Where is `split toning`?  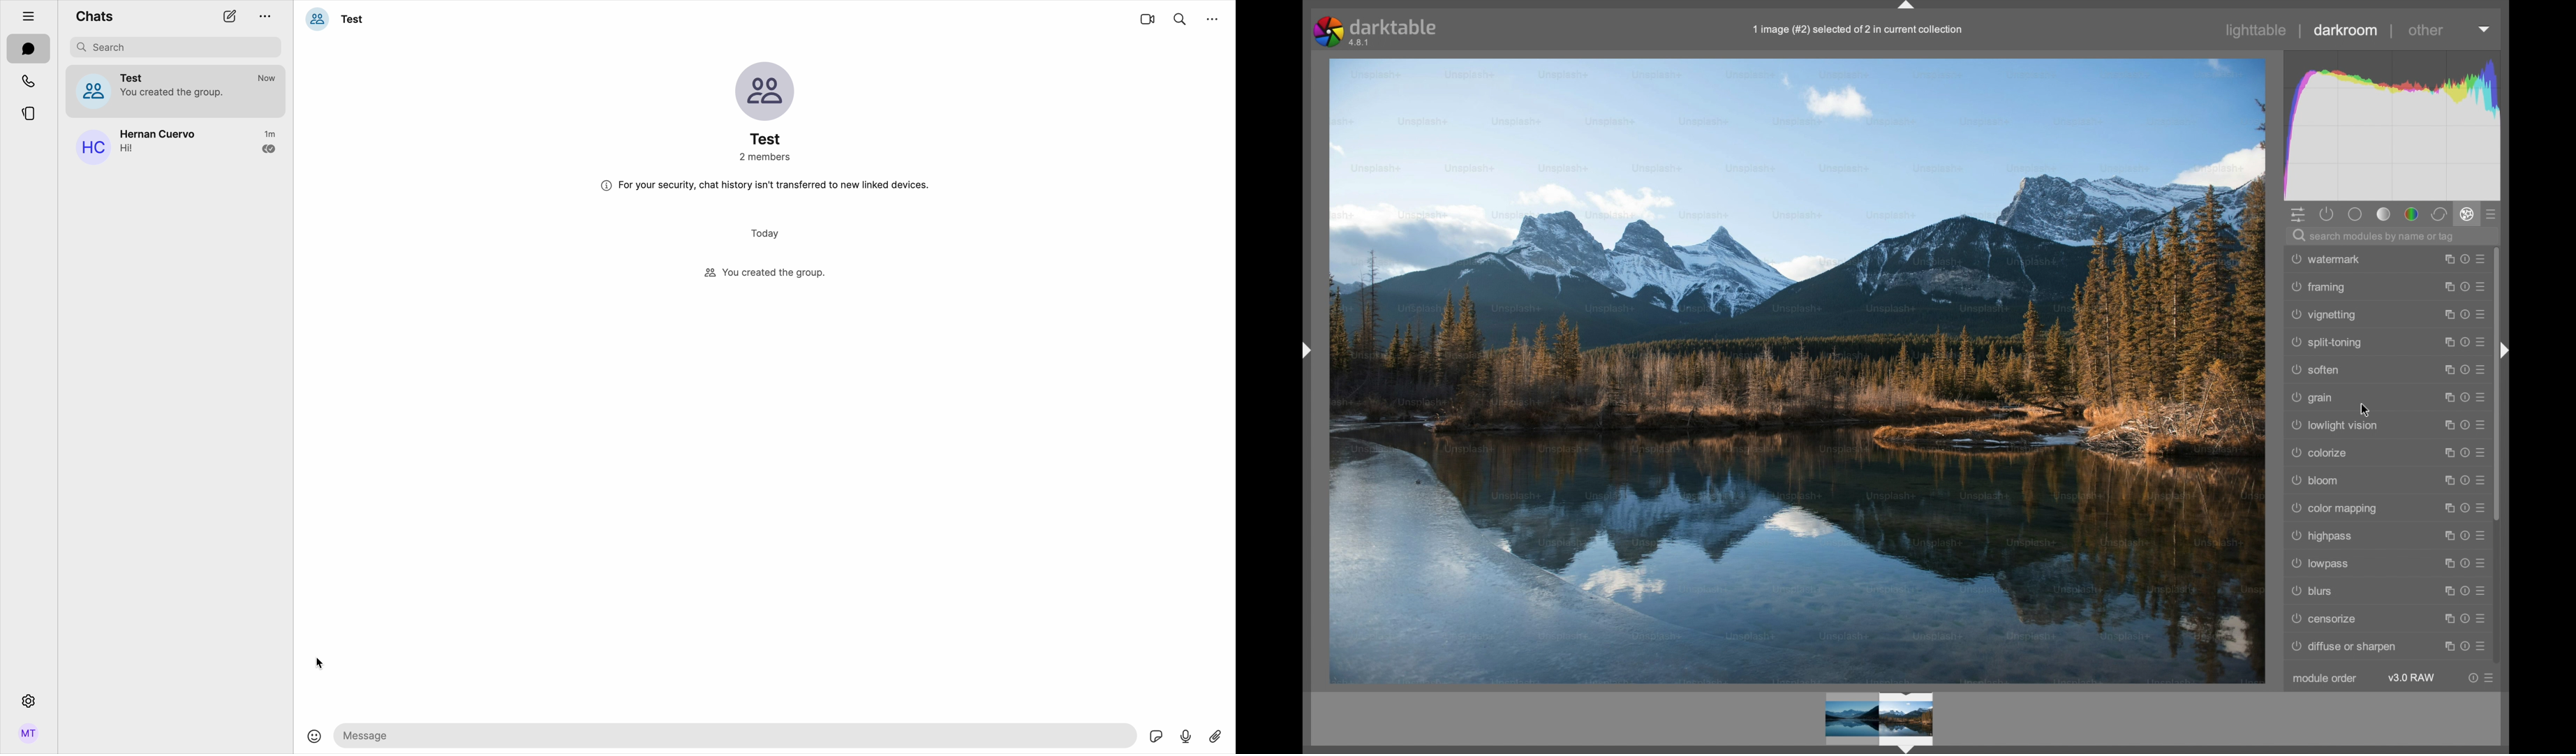 split toning is located at coordinates (2327, 341).